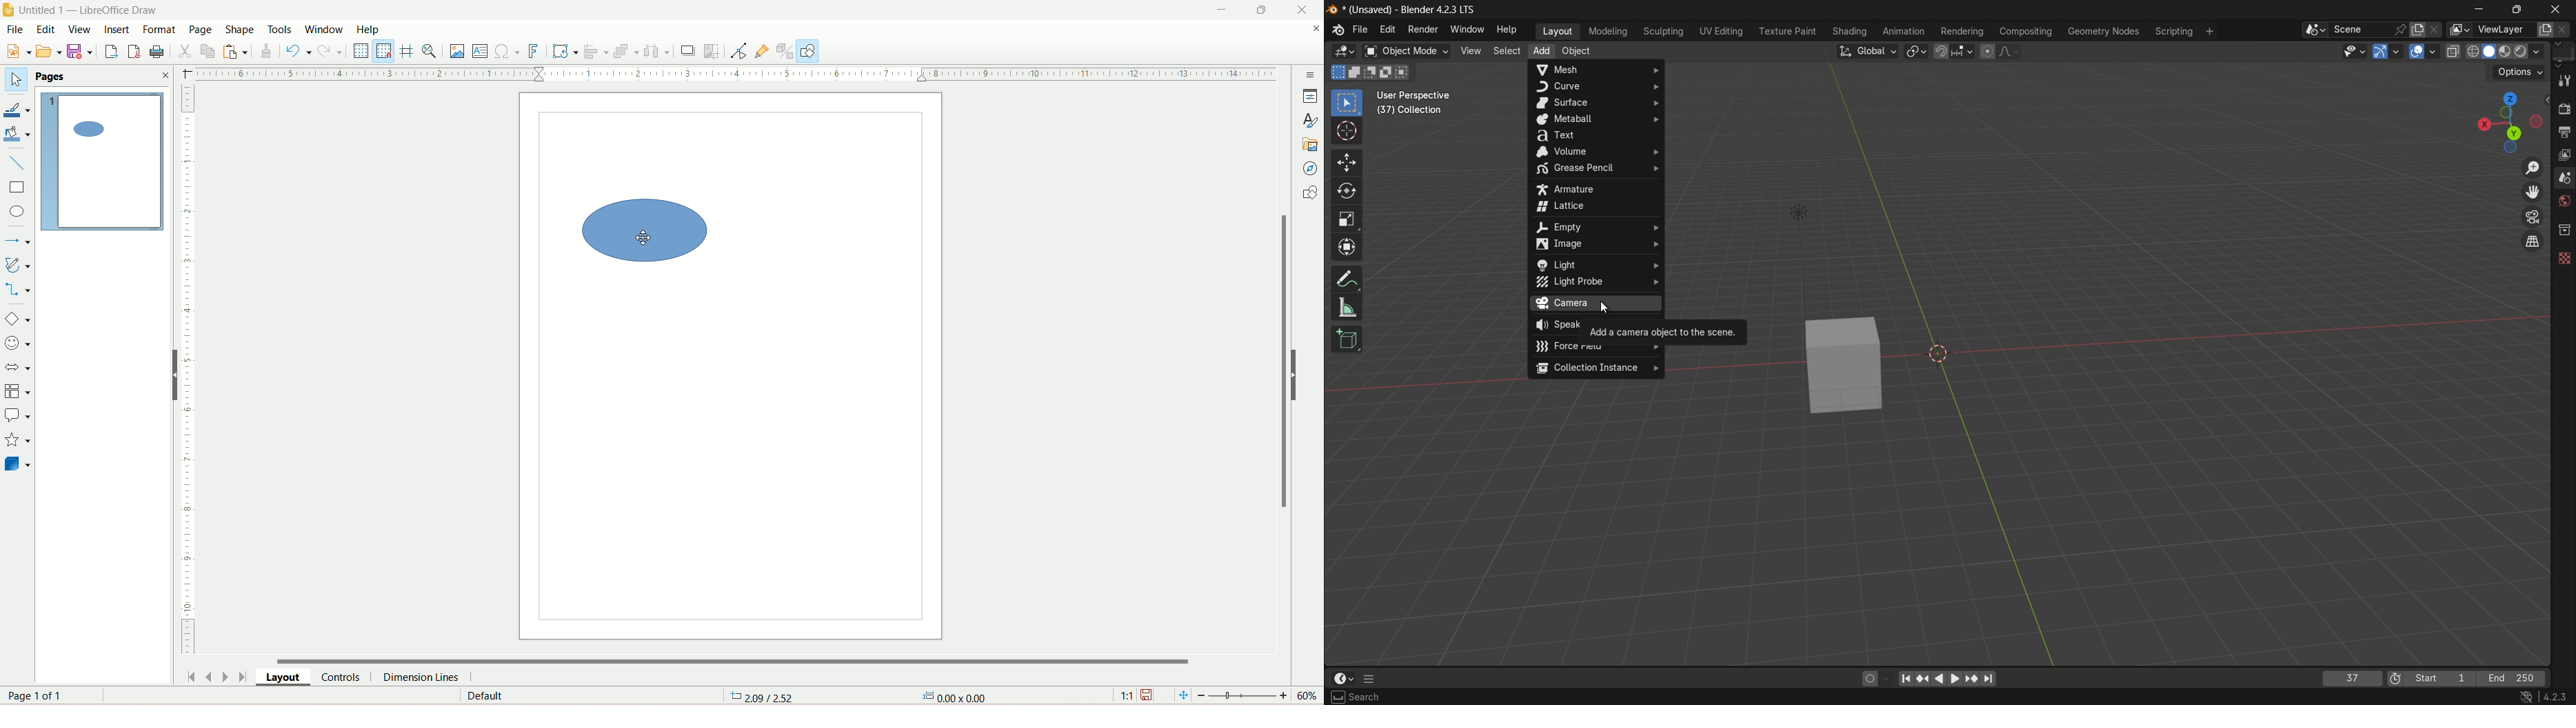  I want to click on scripting menu, so click(2174, 31).